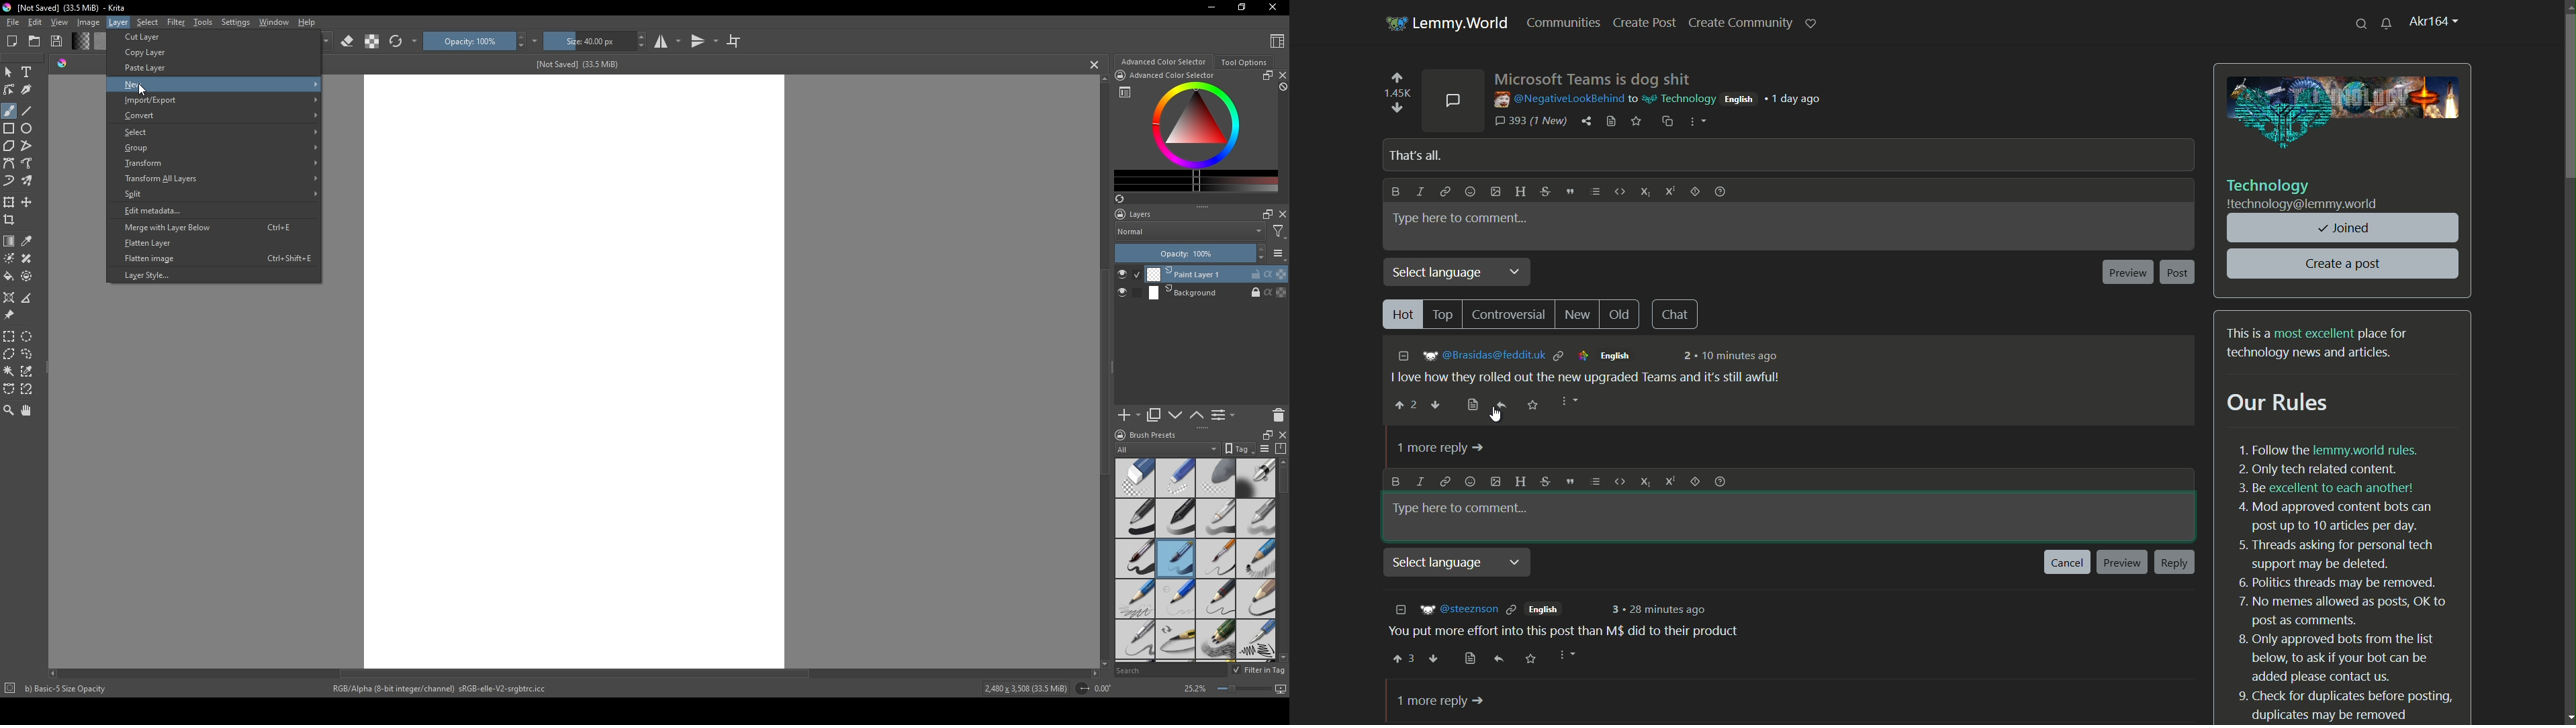  I want to click on select language dropdown, so click(1461, 564).